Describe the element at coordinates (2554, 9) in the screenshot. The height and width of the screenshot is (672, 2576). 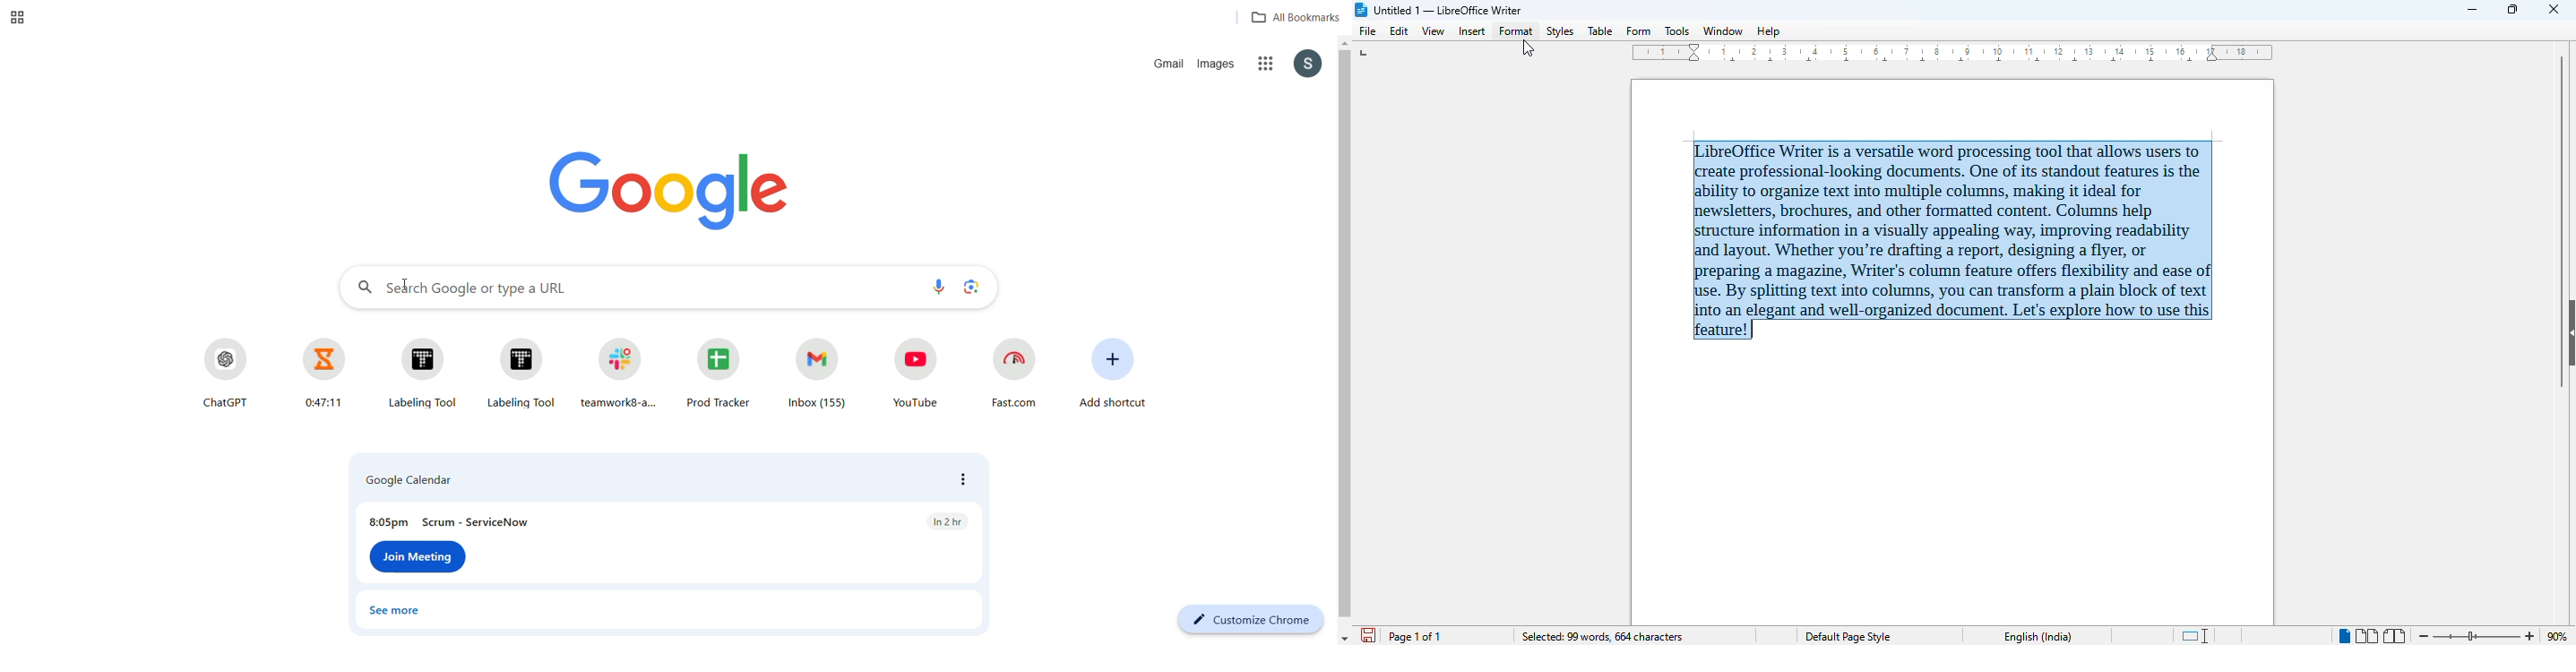
I see `close` at that location.